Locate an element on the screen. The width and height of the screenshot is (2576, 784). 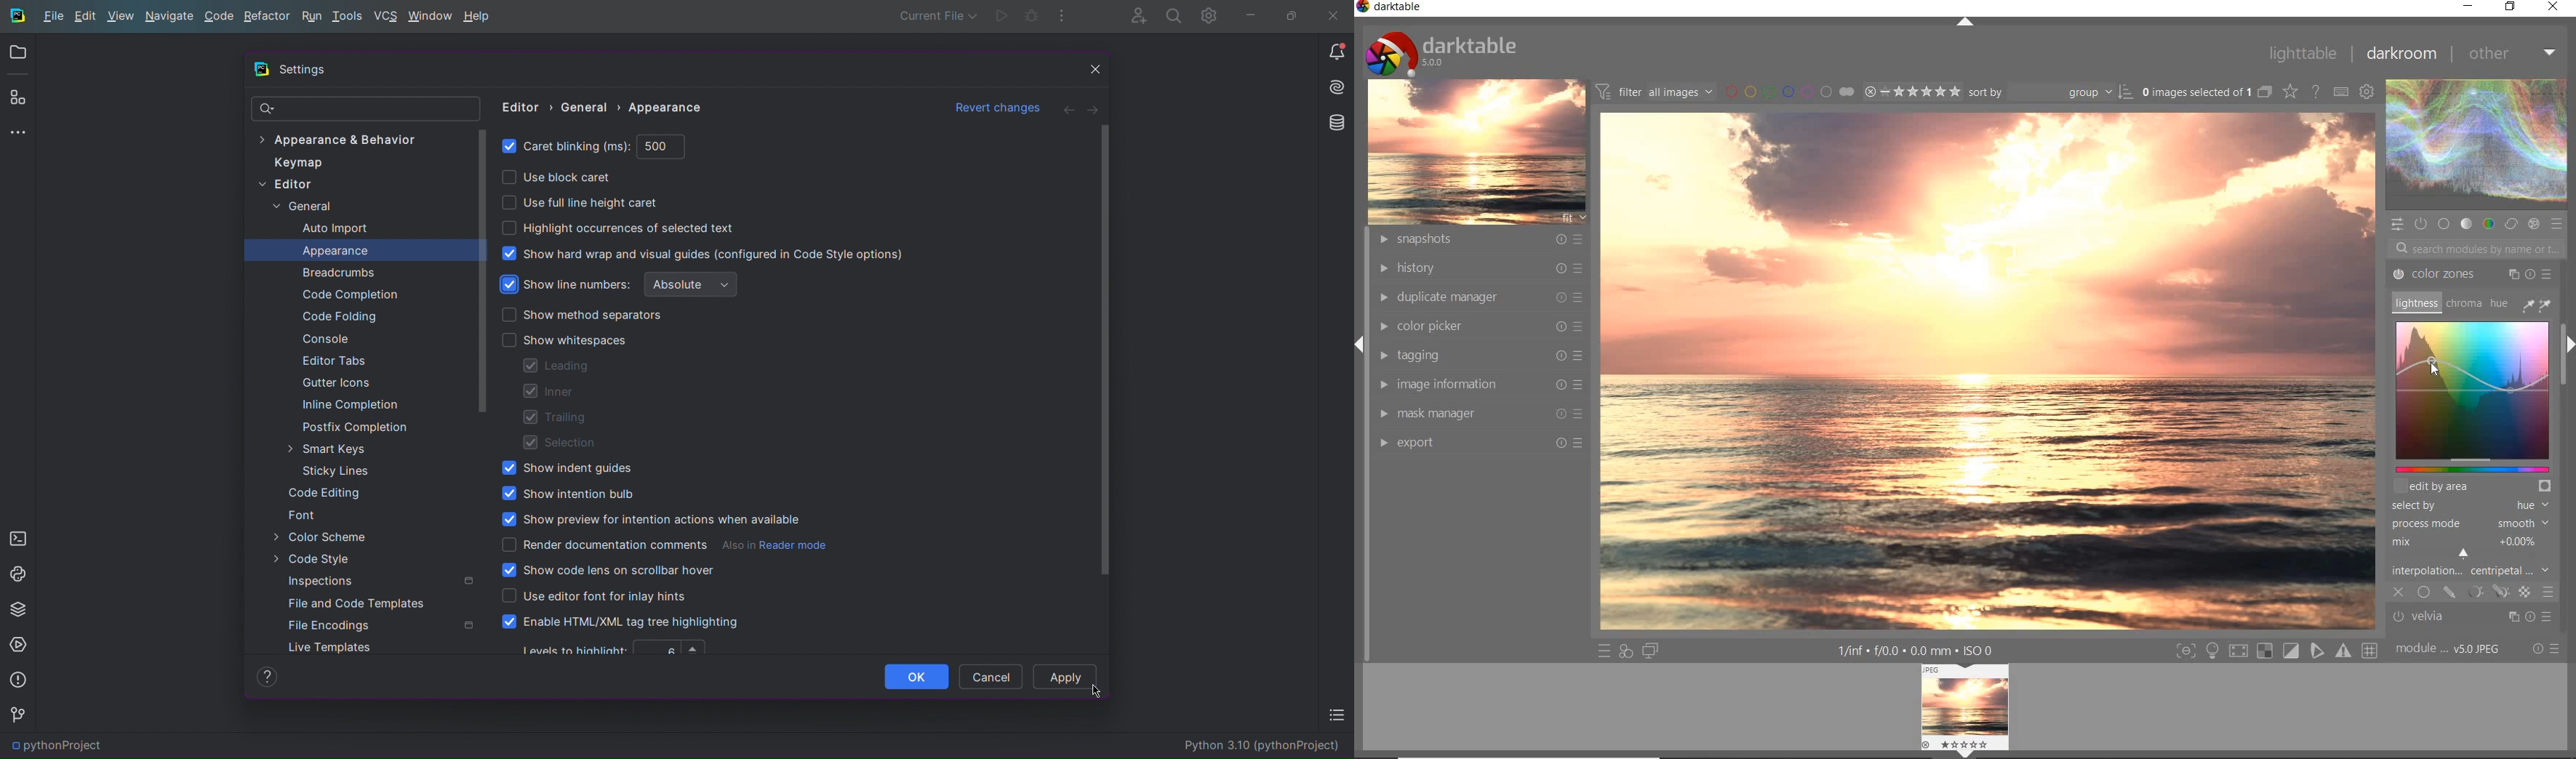
Plugins is located at coordinates (18, 99).